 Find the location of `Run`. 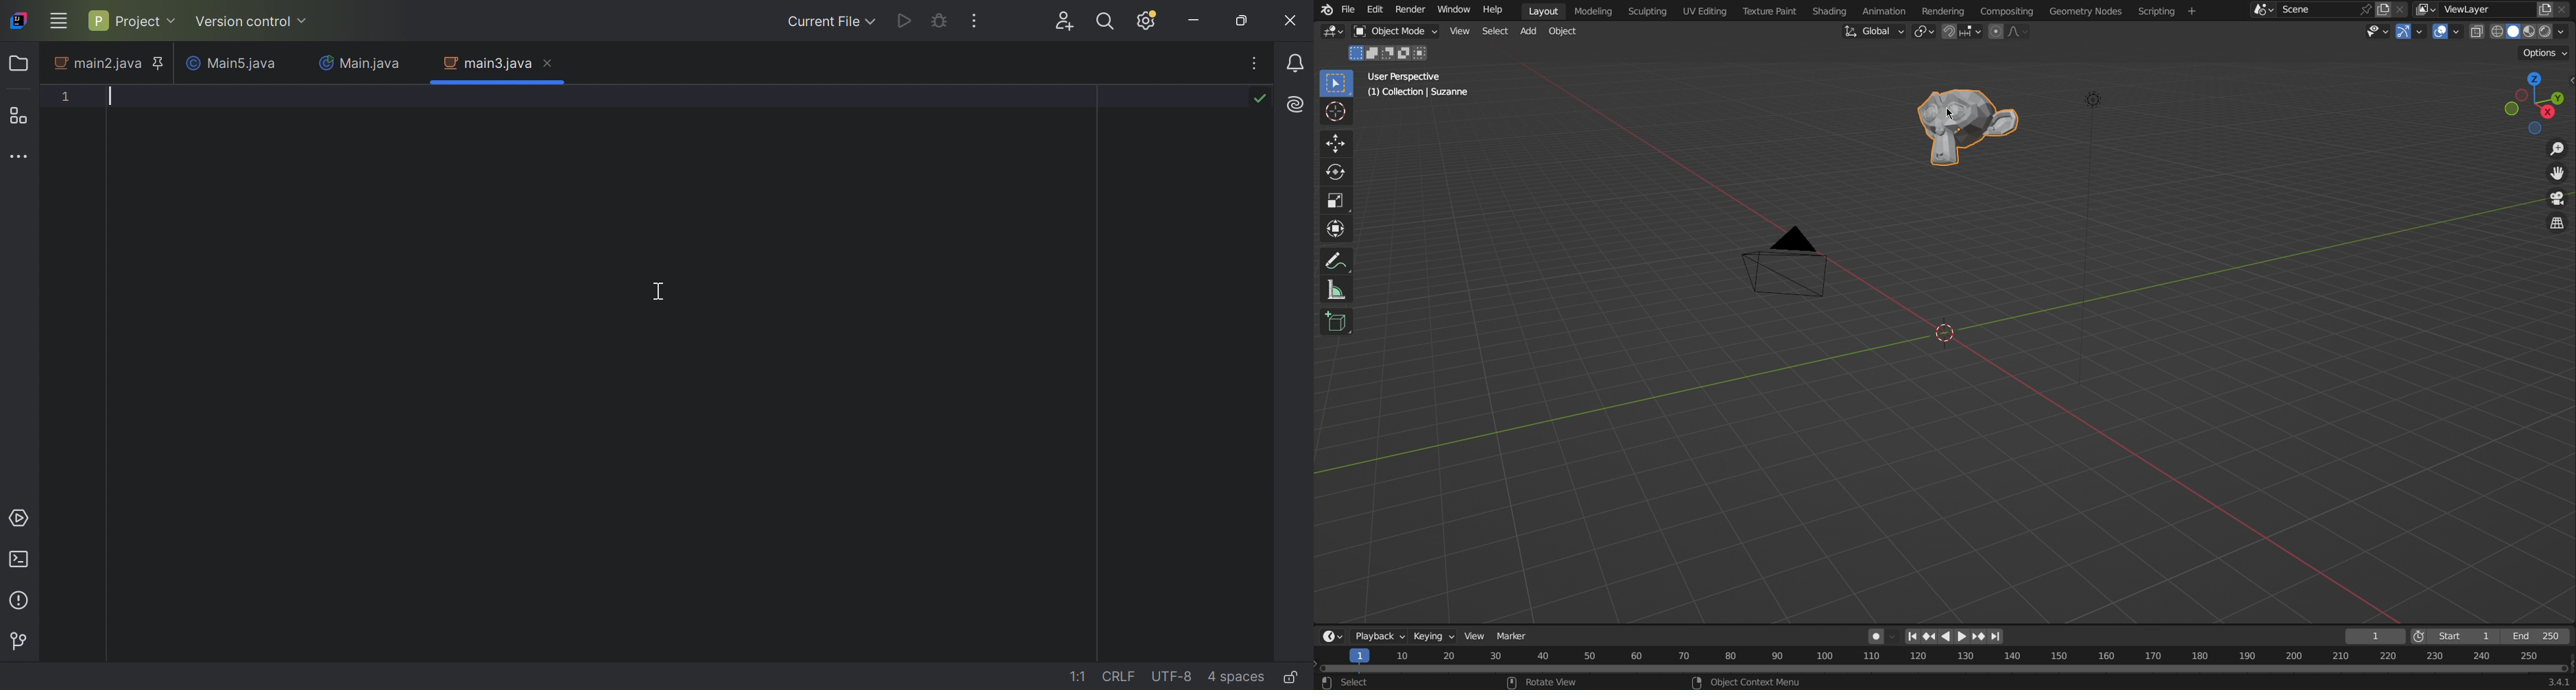

Run is located at coordinates (904, 22).